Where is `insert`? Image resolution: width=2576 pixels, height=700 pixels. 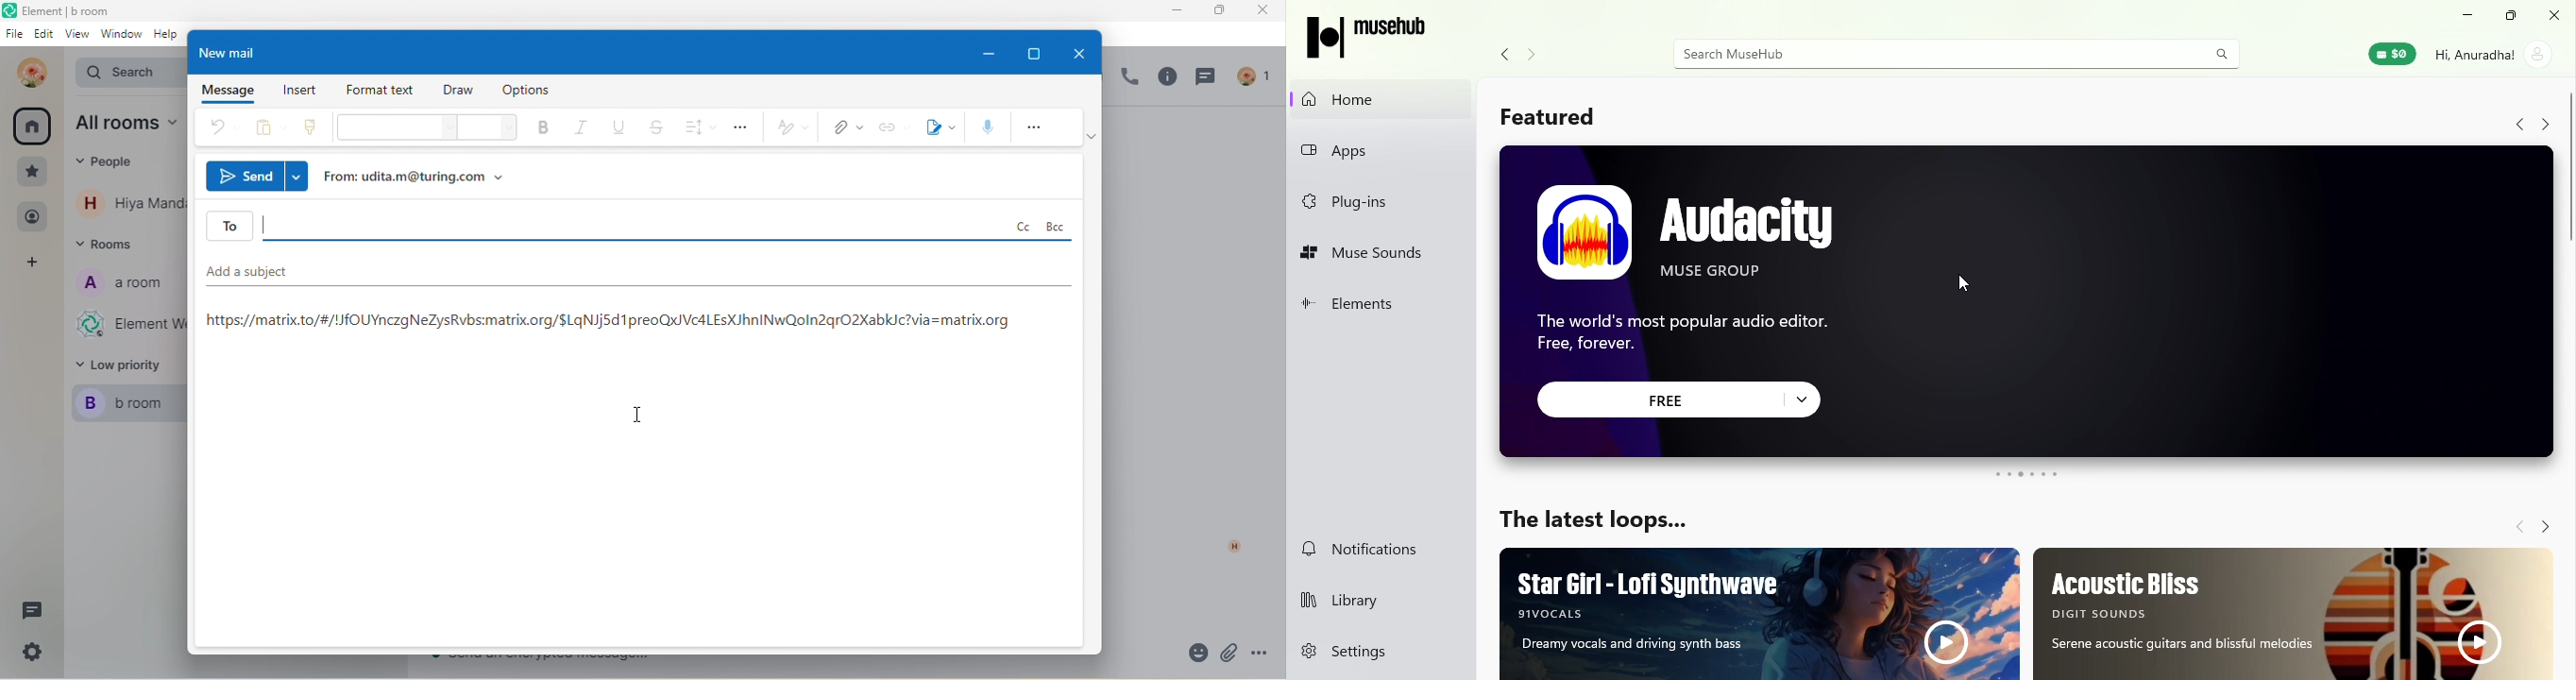
insert is located at coordinates (299, 89).